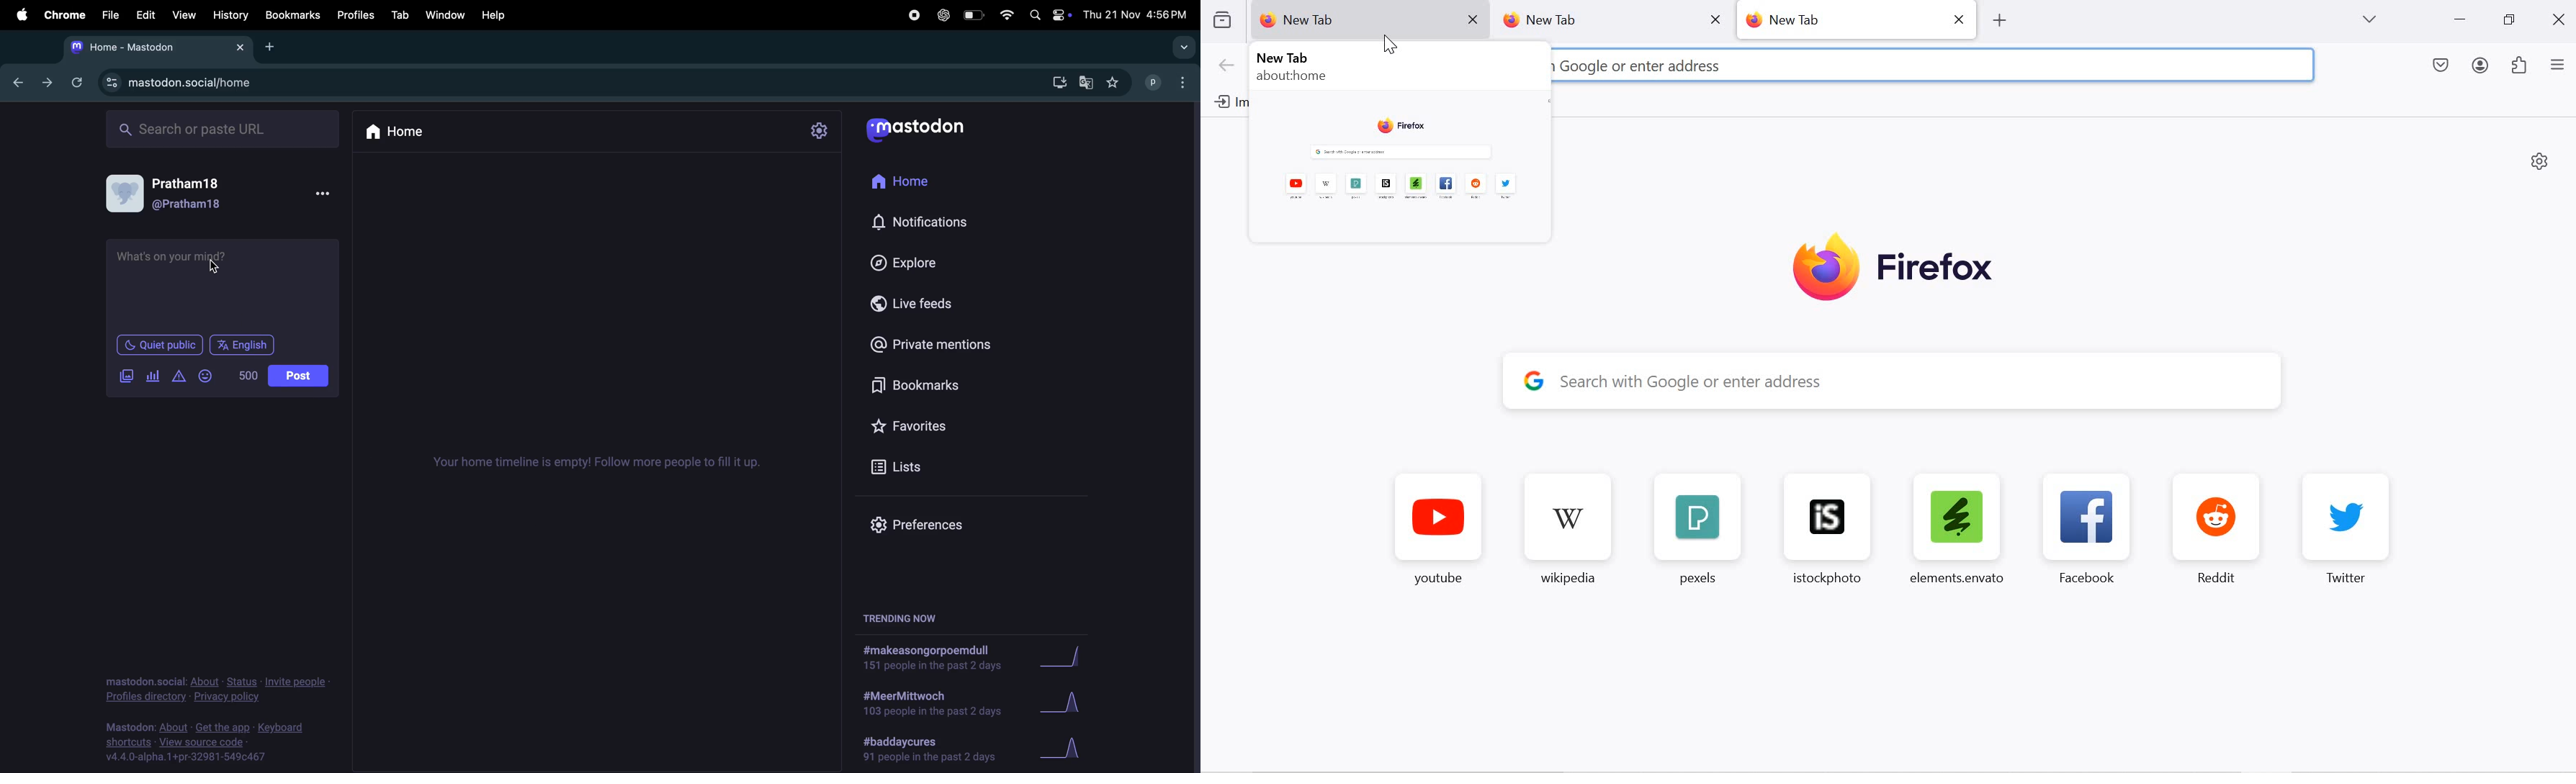  What do you see at coordinates (224, 196) in the screenshot?
I see `user profile` at bounding box center [224, 196].